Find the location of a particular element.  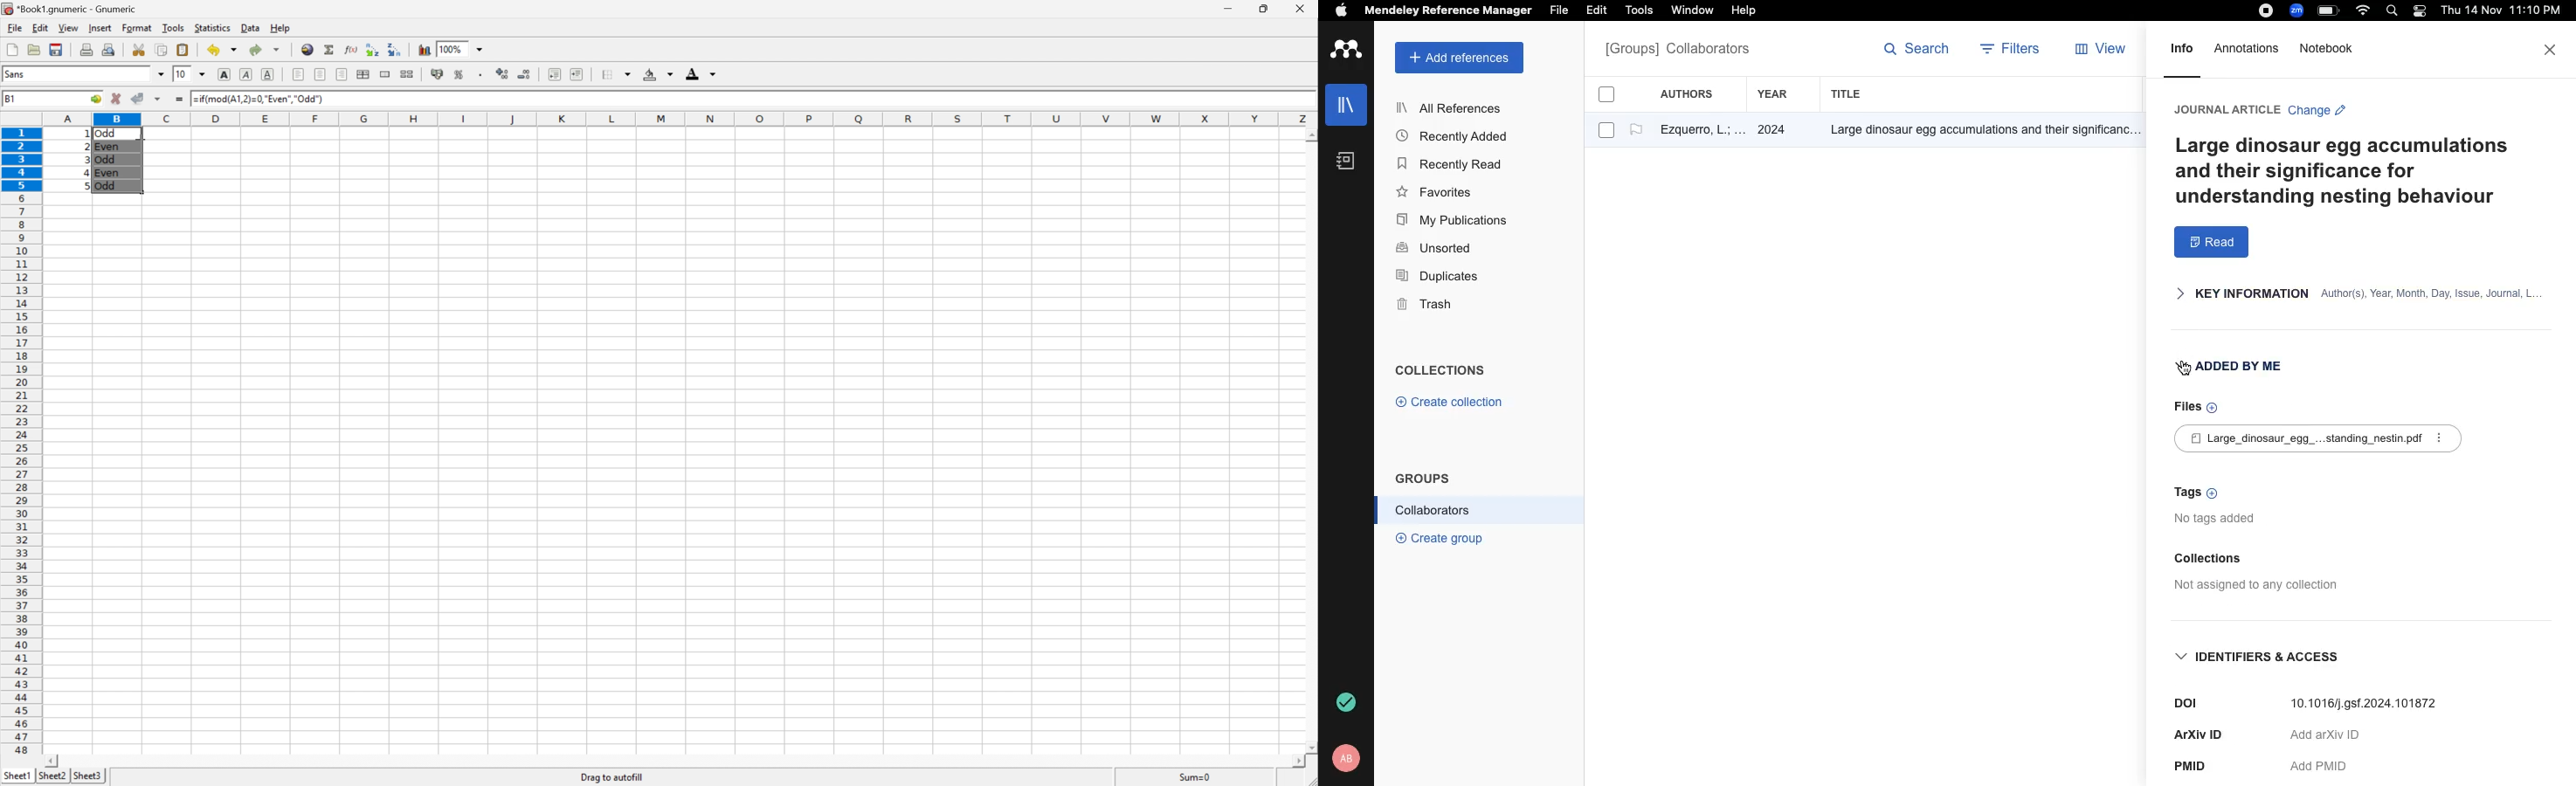

Trash is located at coordinates (1432, 306).